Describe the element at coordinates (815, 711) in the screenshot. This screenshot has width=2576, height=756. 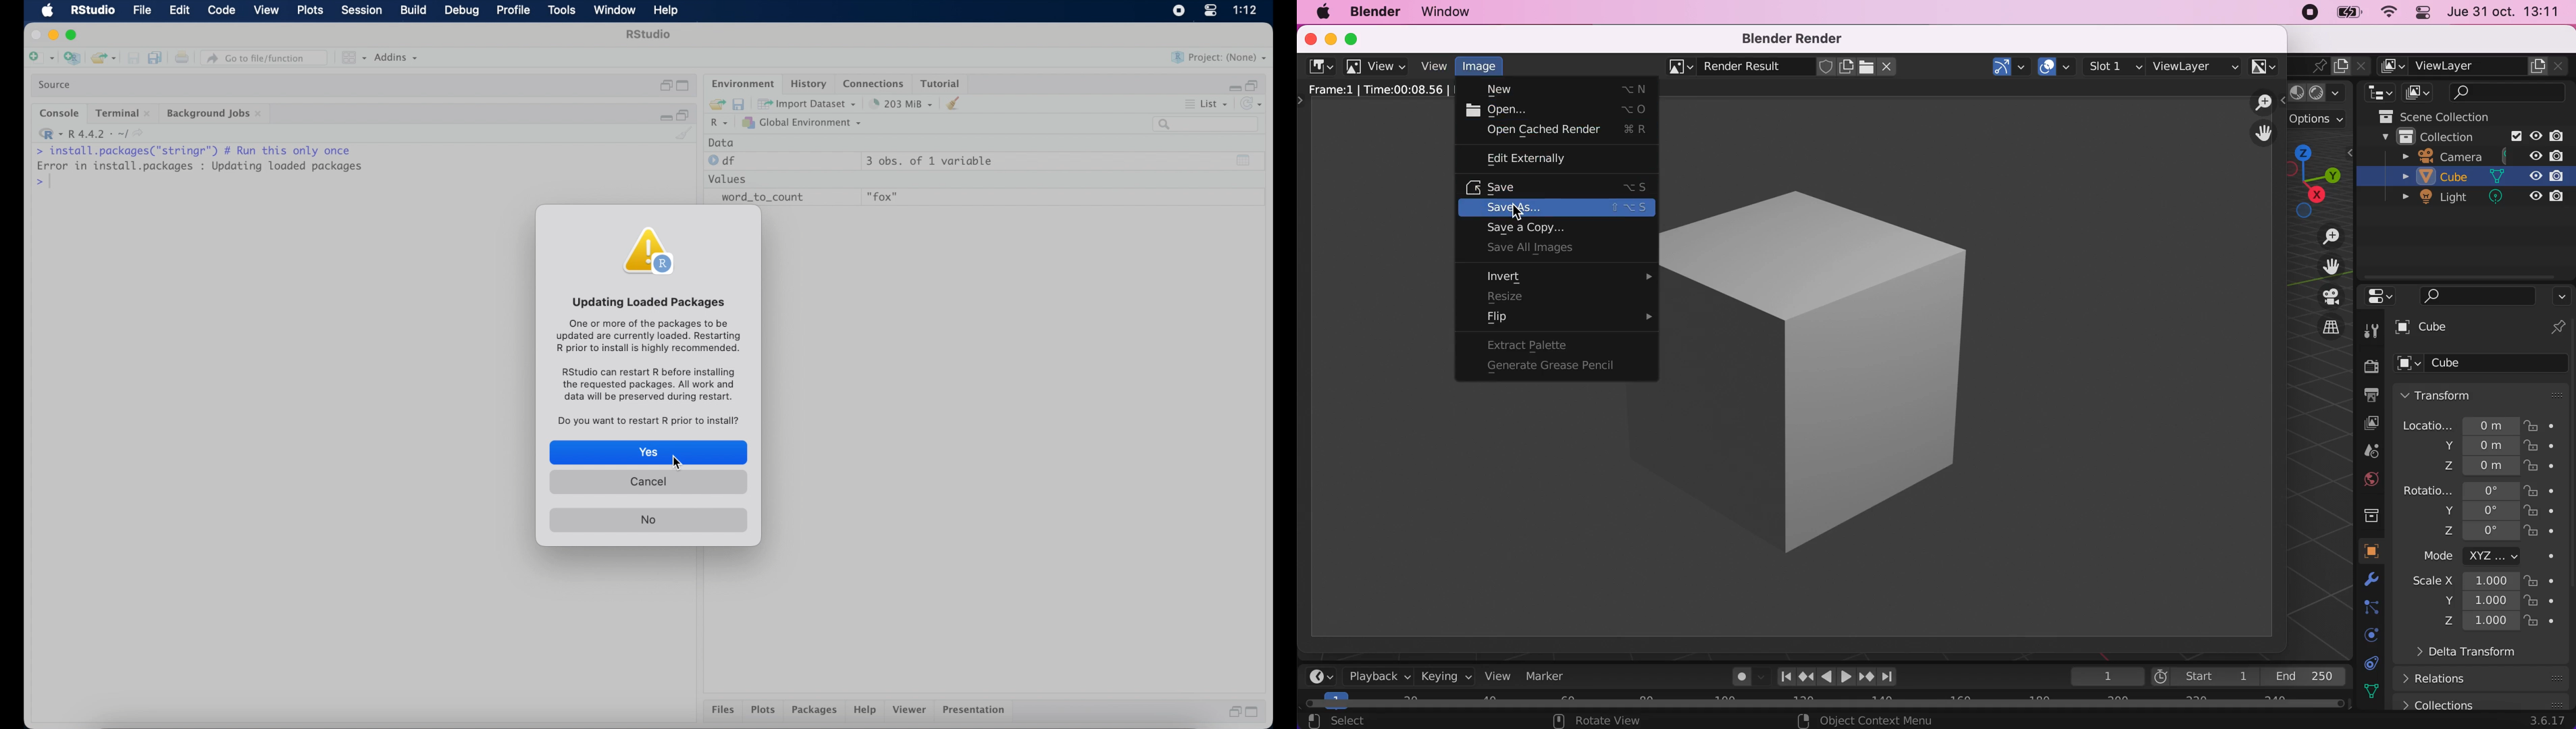
I see `packages` at that location.